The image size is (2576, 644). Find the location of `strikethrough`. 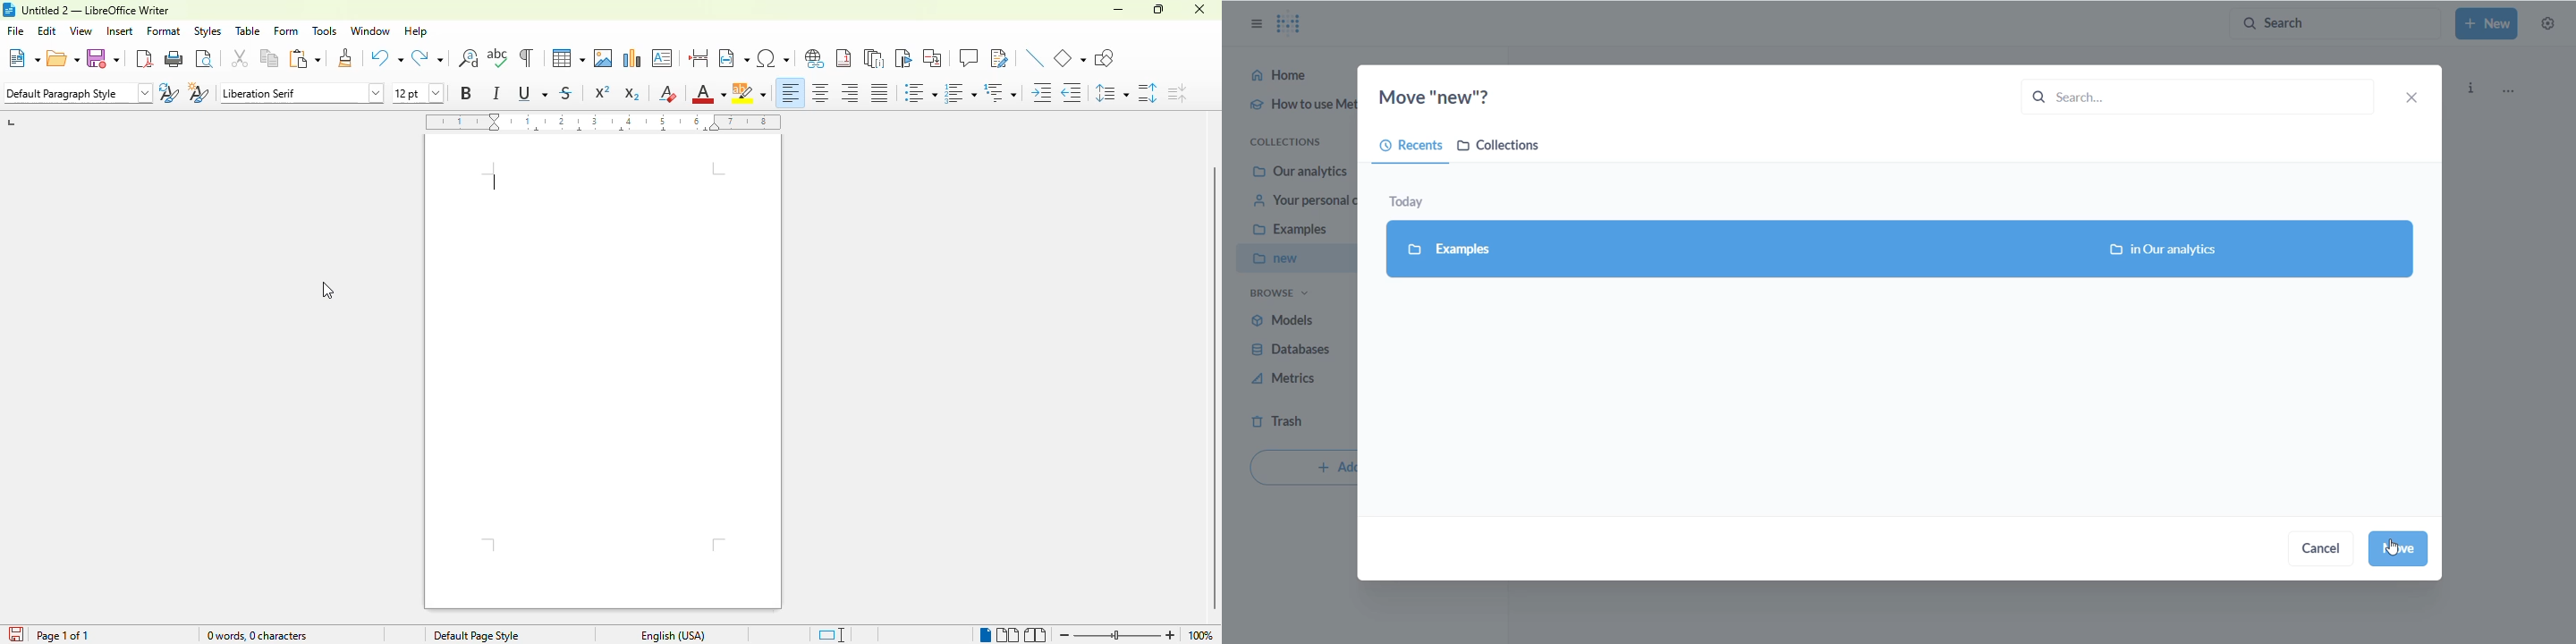

strikethrough is located at coordinates (566, 93).